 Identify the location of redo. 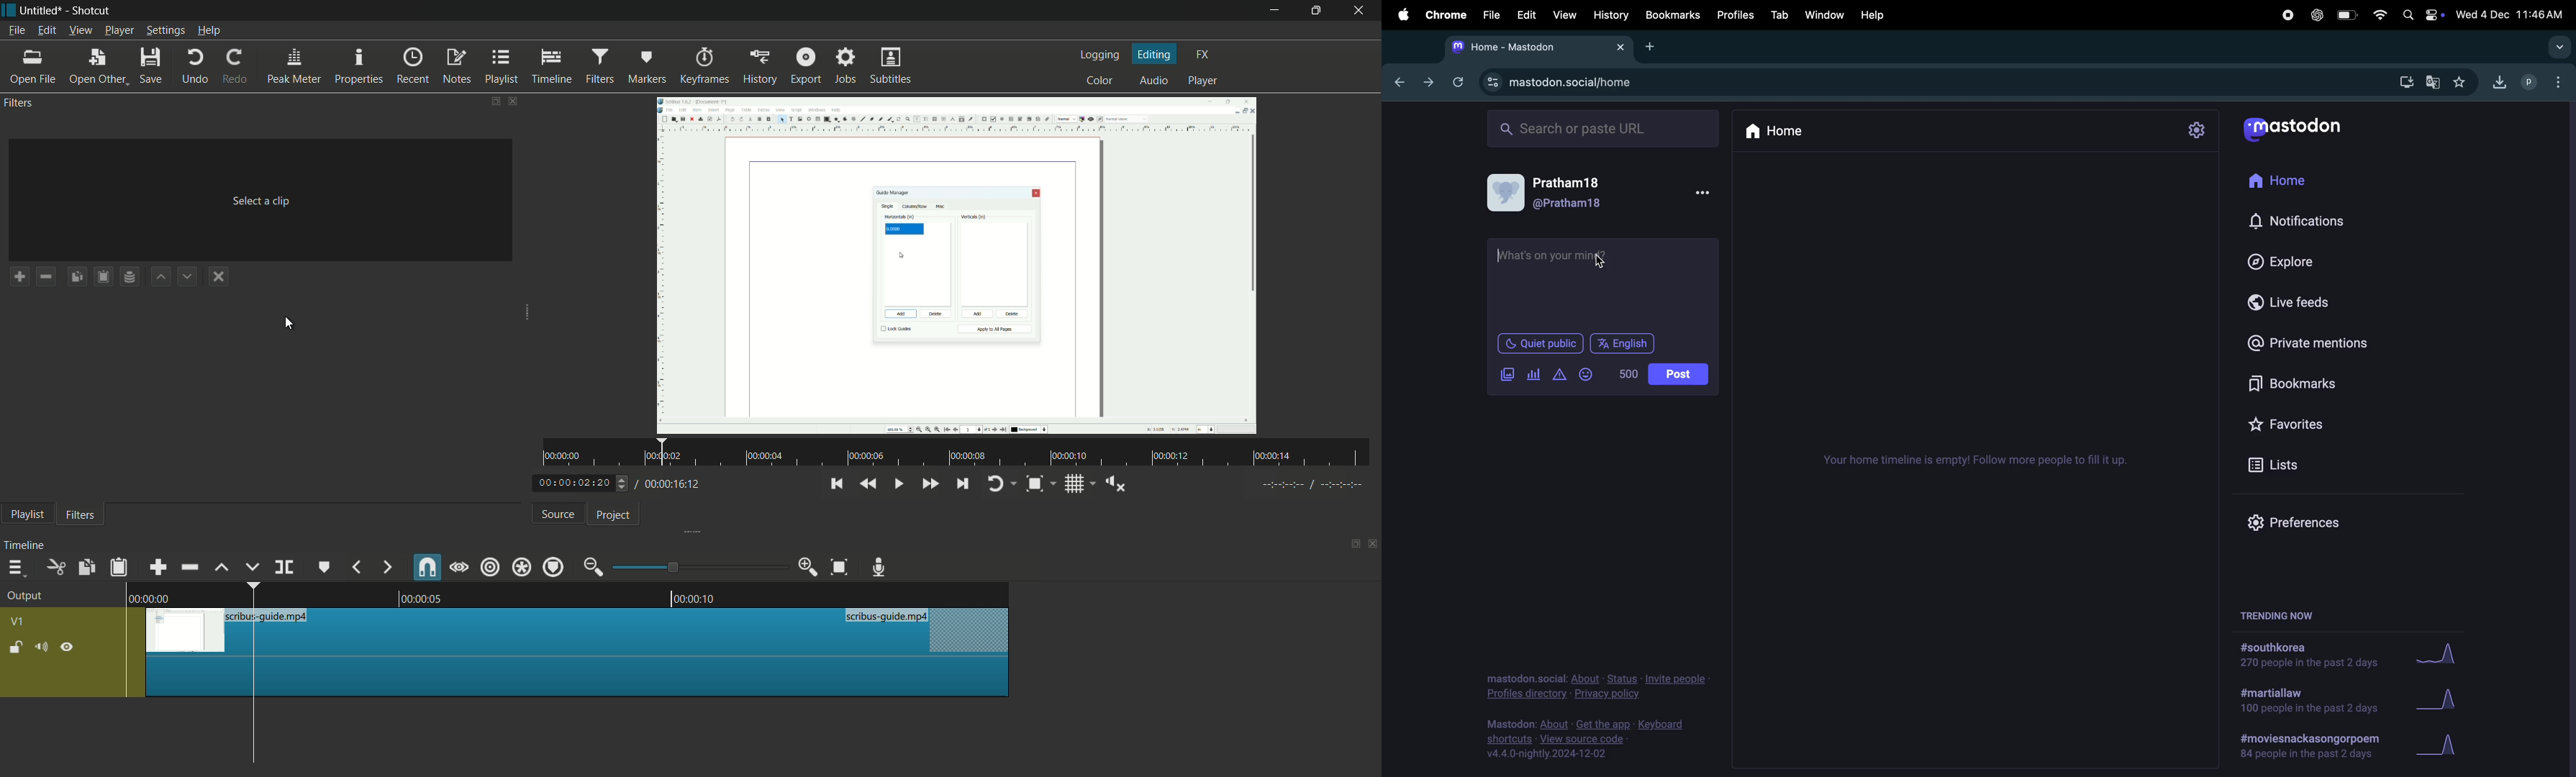
(236, 65).